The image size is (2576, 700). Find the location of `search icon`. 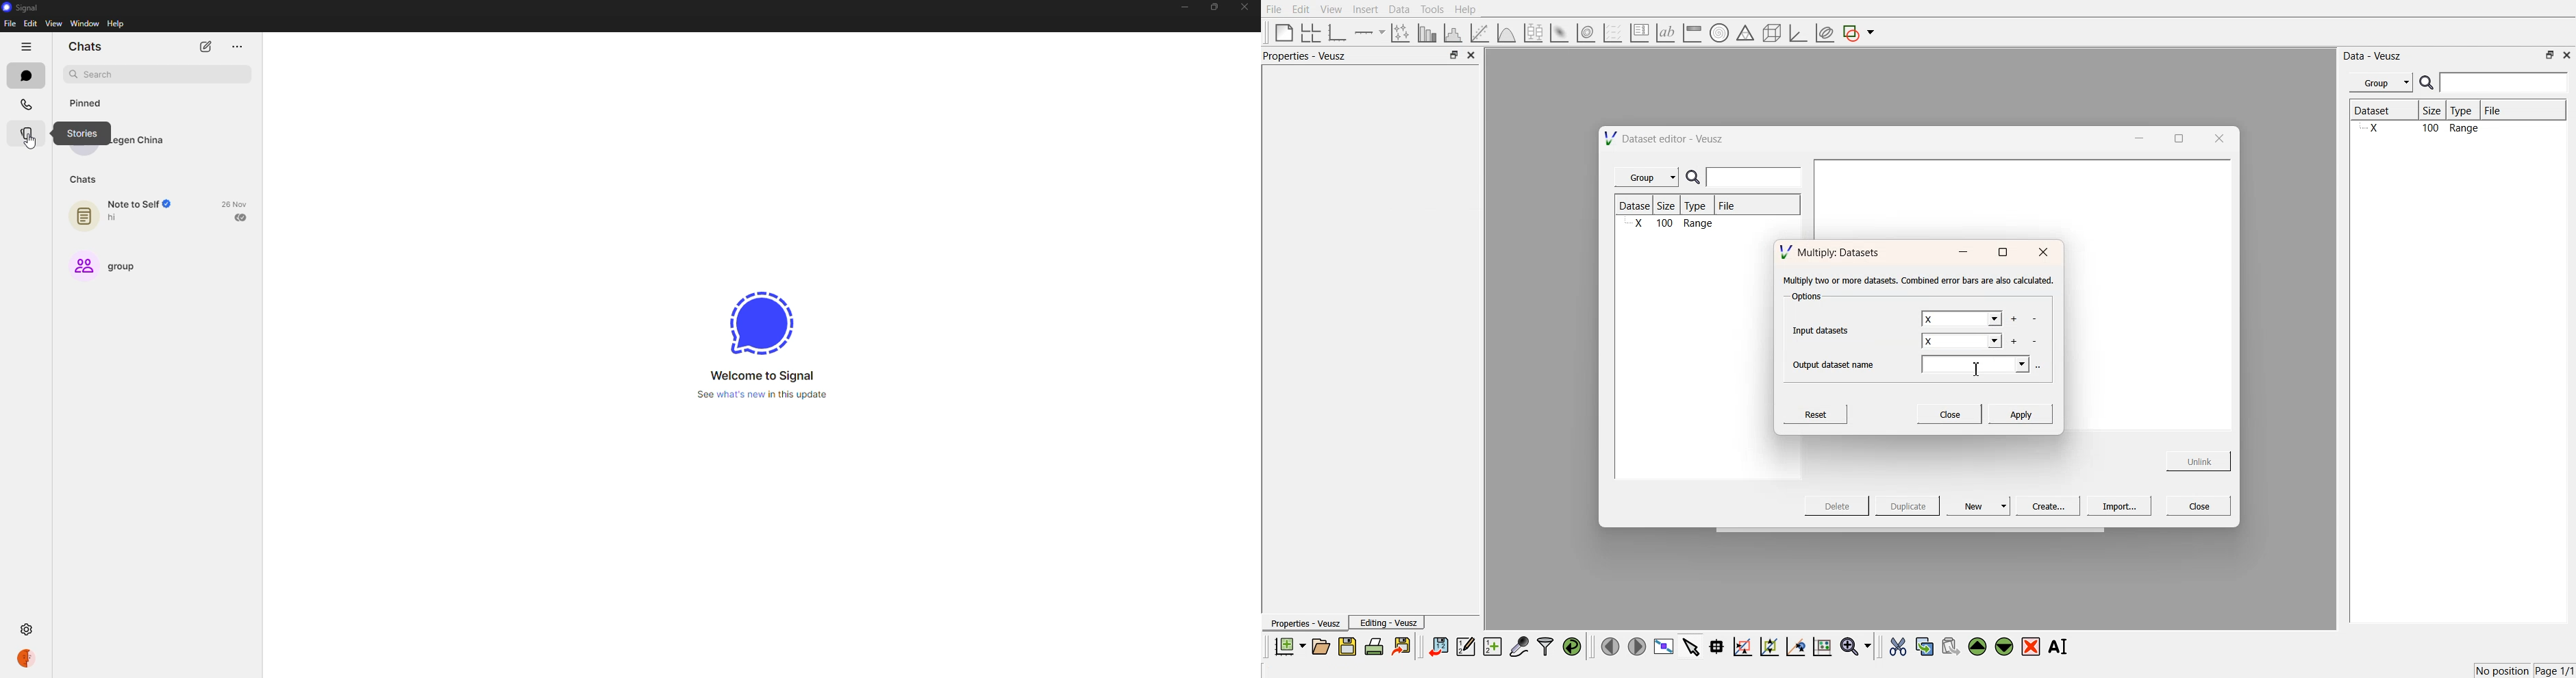

search icon is located at coordinates (1696, 178).